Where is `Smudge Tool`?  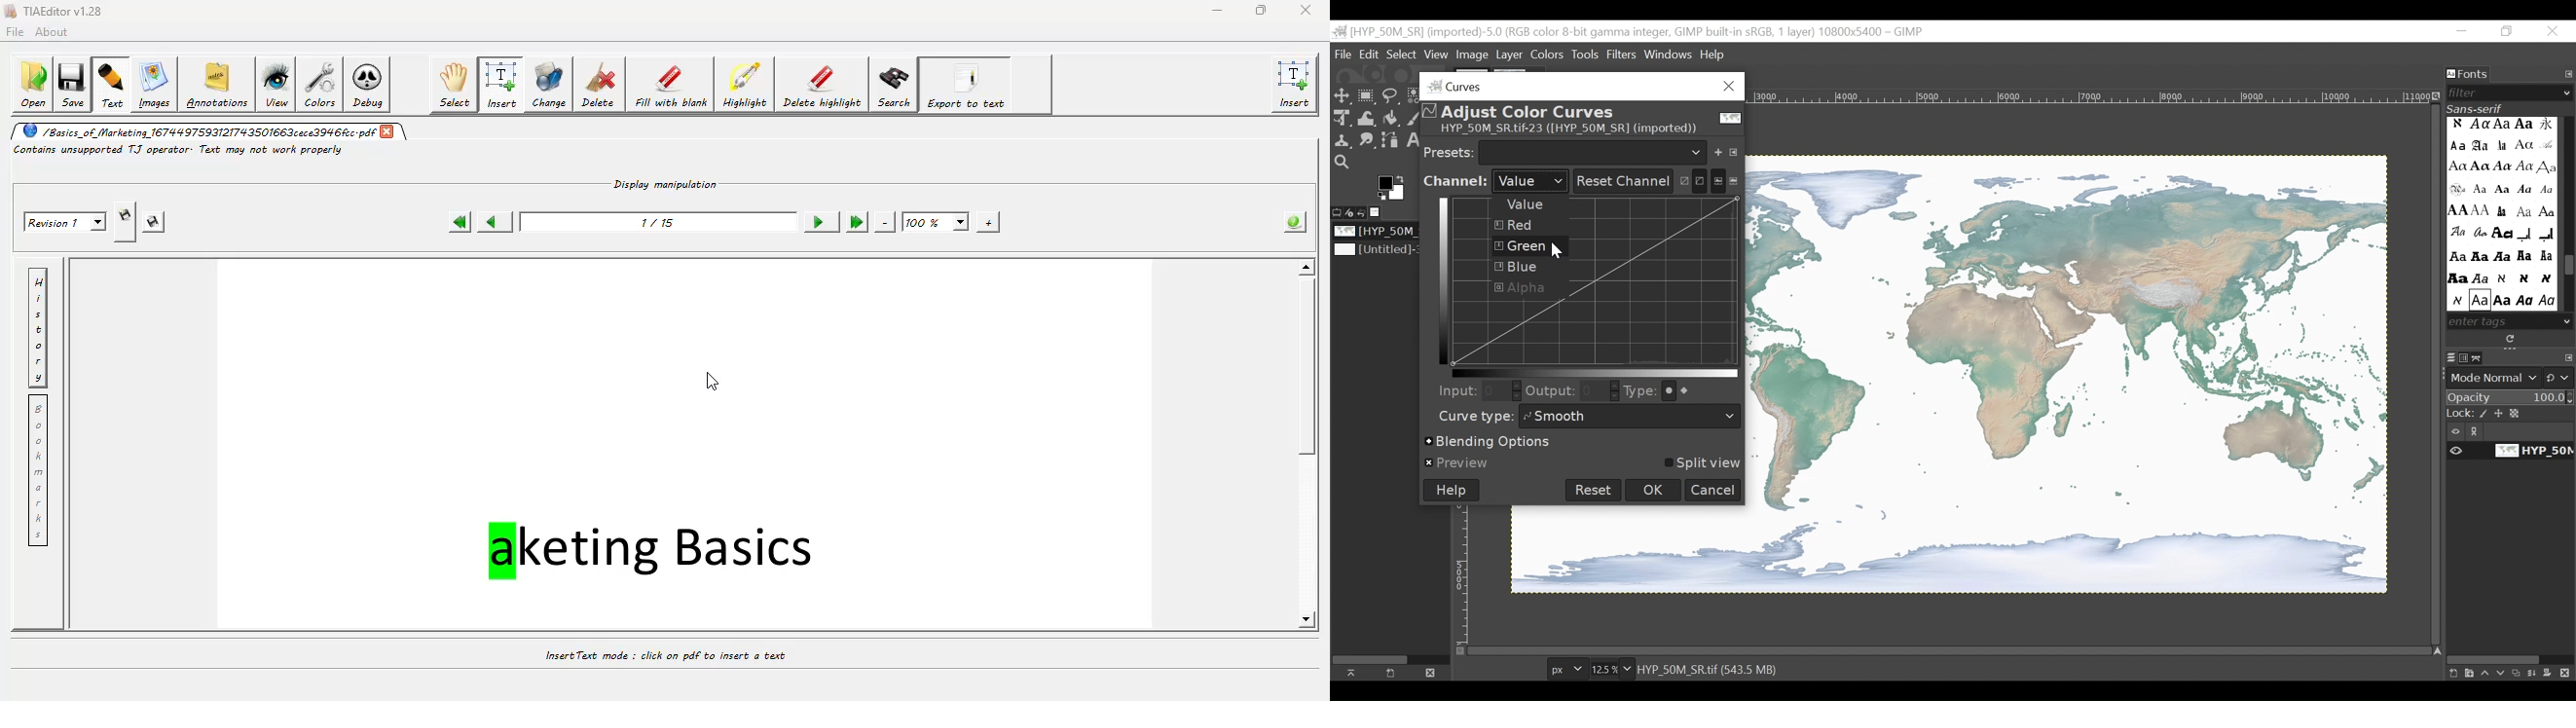 Smudge Tool is located at coordinates (1366, 141).